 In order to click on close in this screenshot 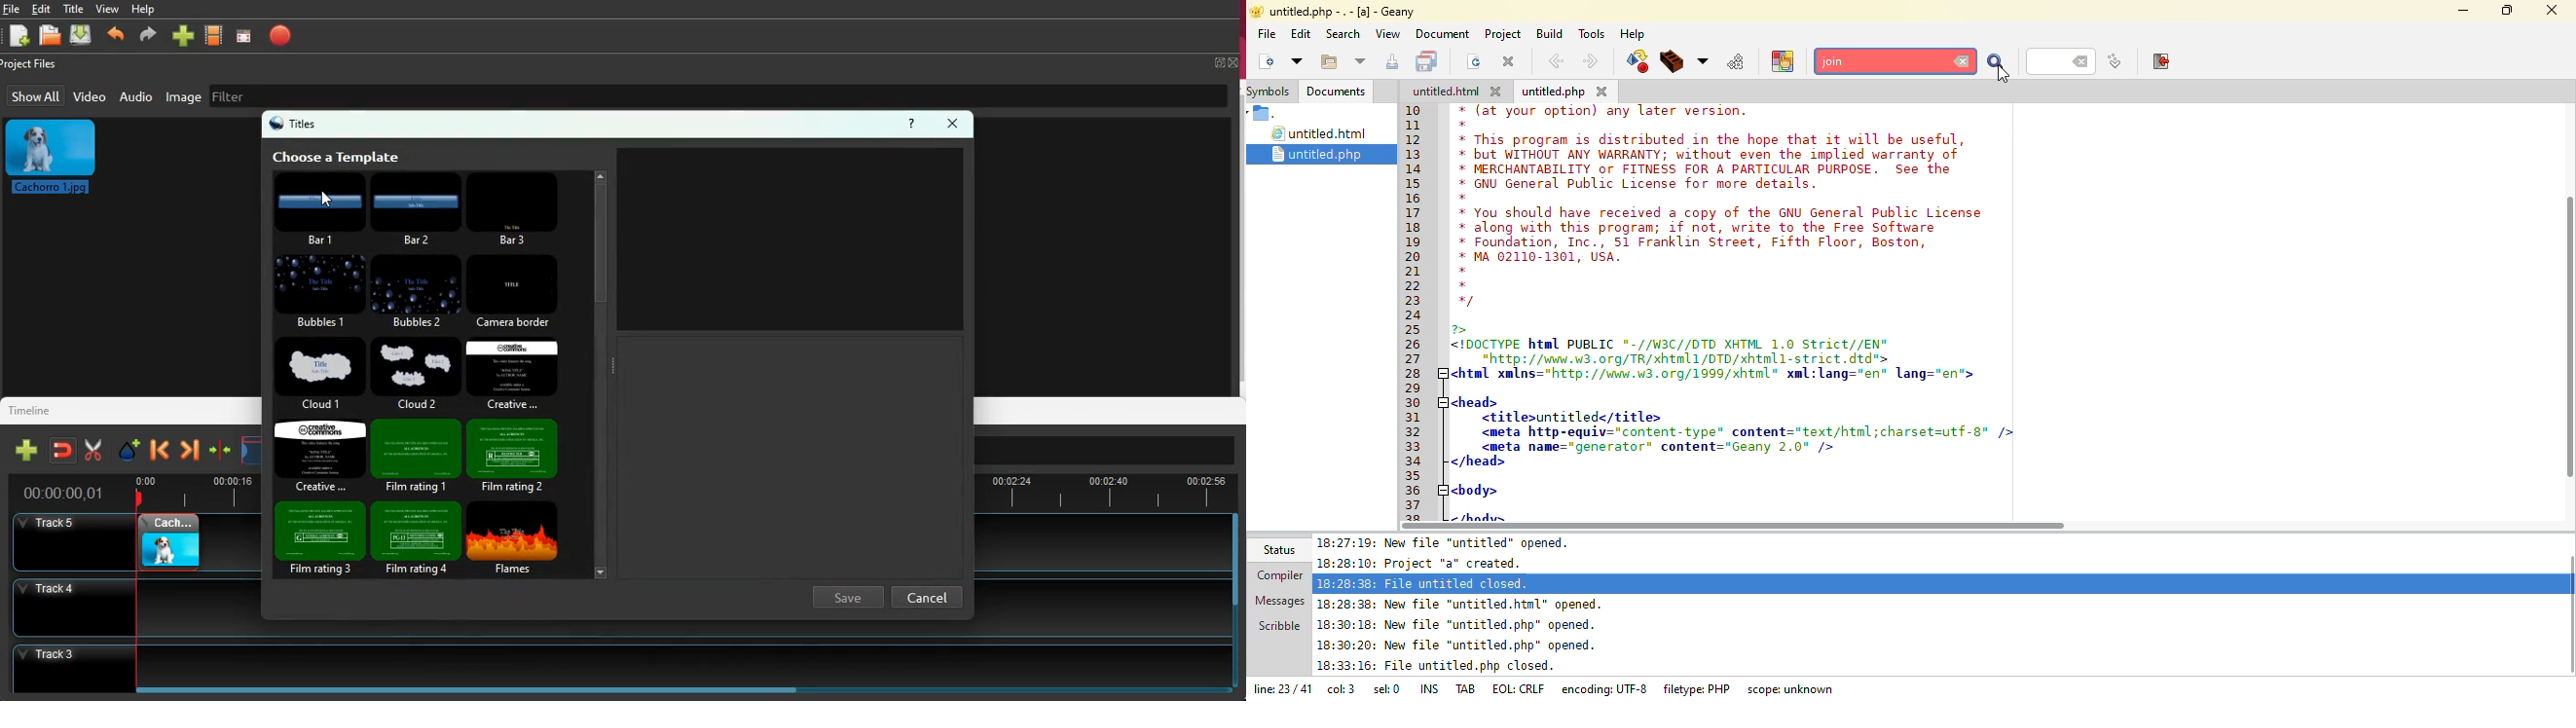, I will do `click(1499, 92)`.